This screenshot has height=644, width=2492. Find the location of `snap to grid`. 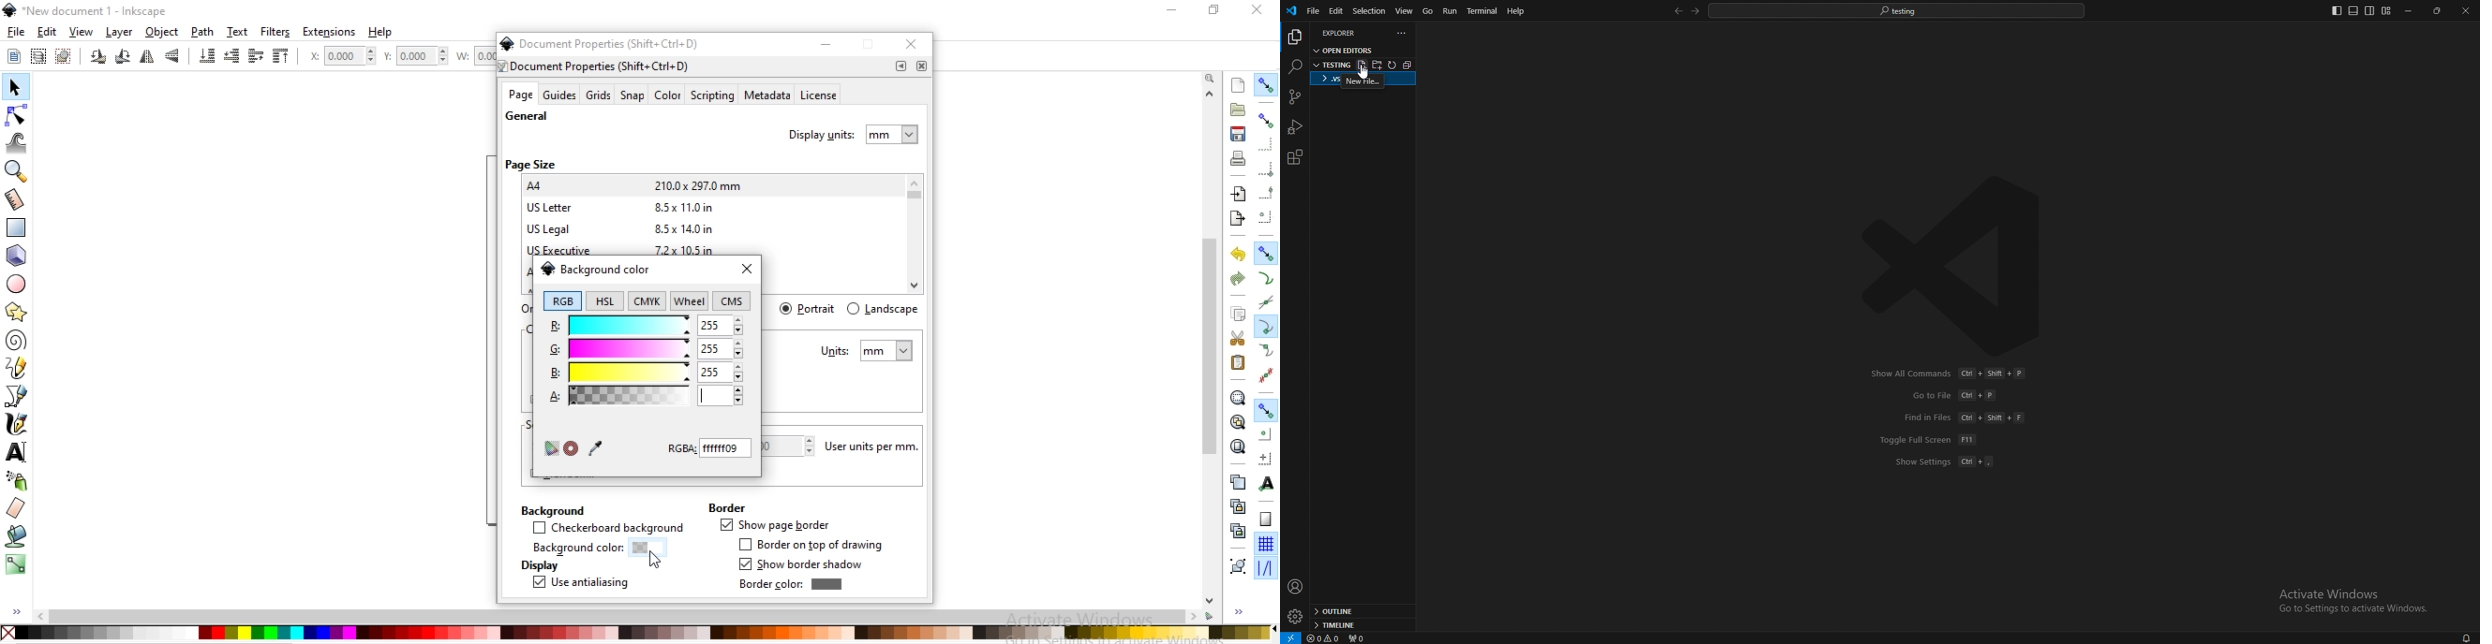

snap to grid is located at coordinates (1265, 545).